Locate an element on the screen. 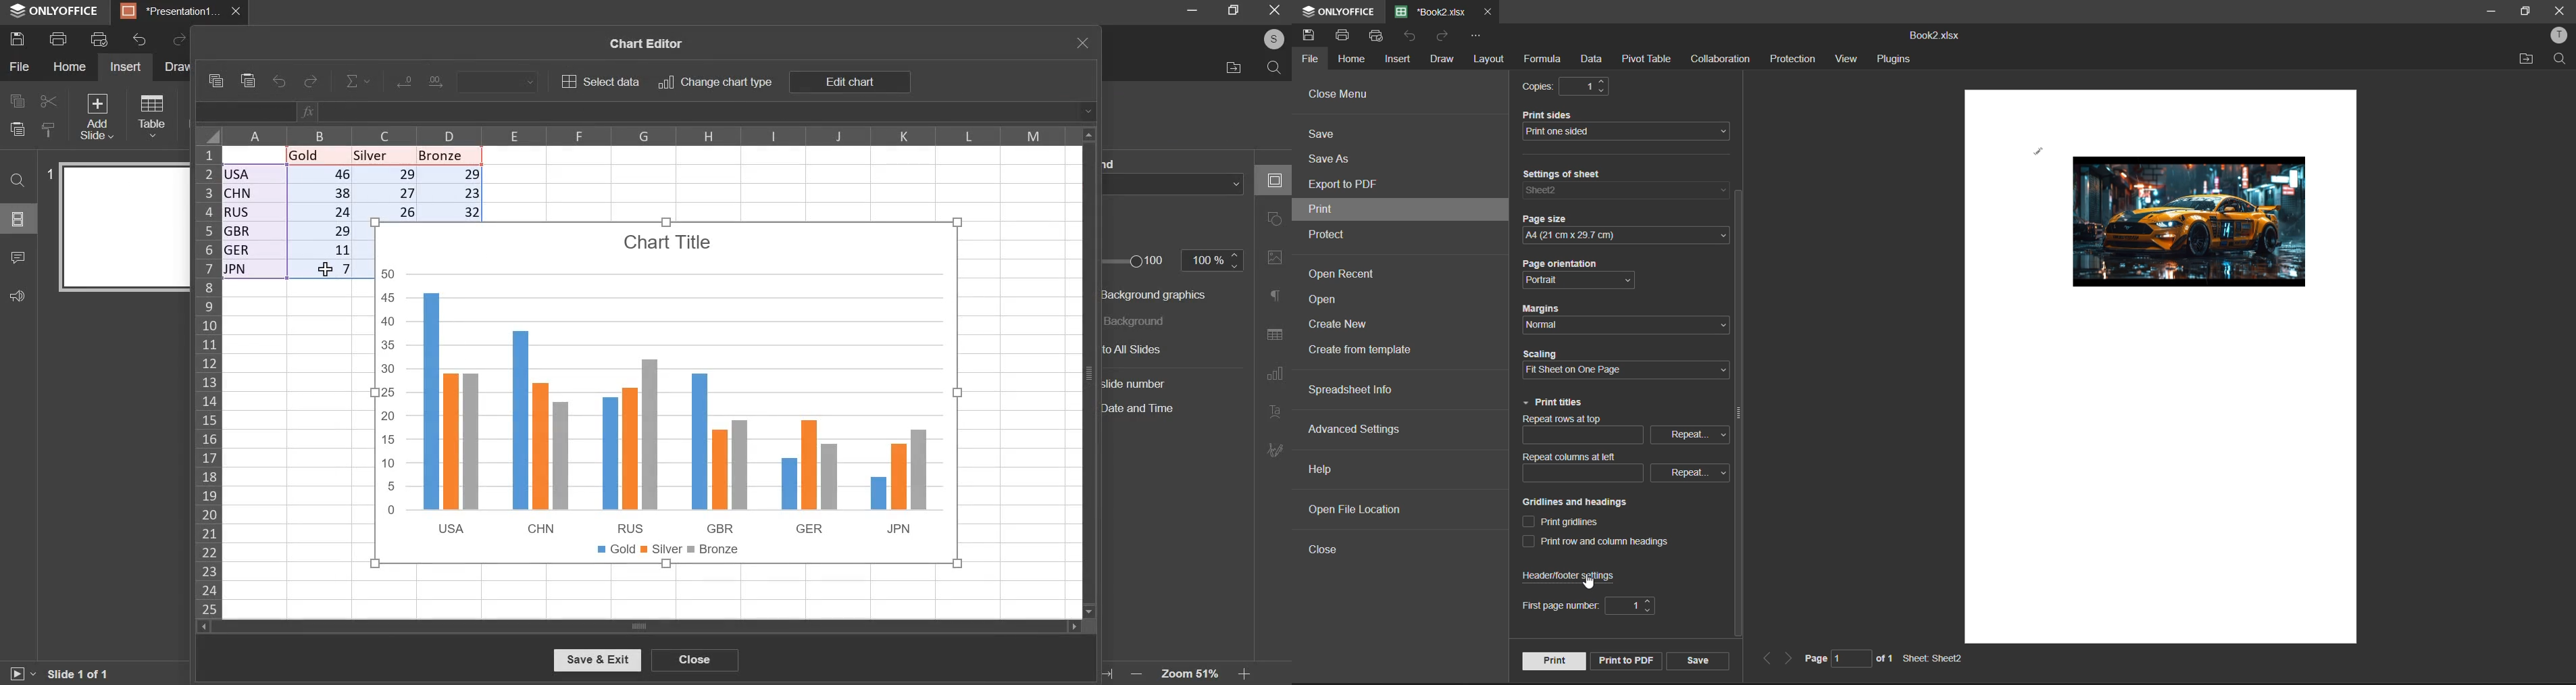 This screenshot has width=2576, height=700. slide number is located at coordinates (1137, 383).